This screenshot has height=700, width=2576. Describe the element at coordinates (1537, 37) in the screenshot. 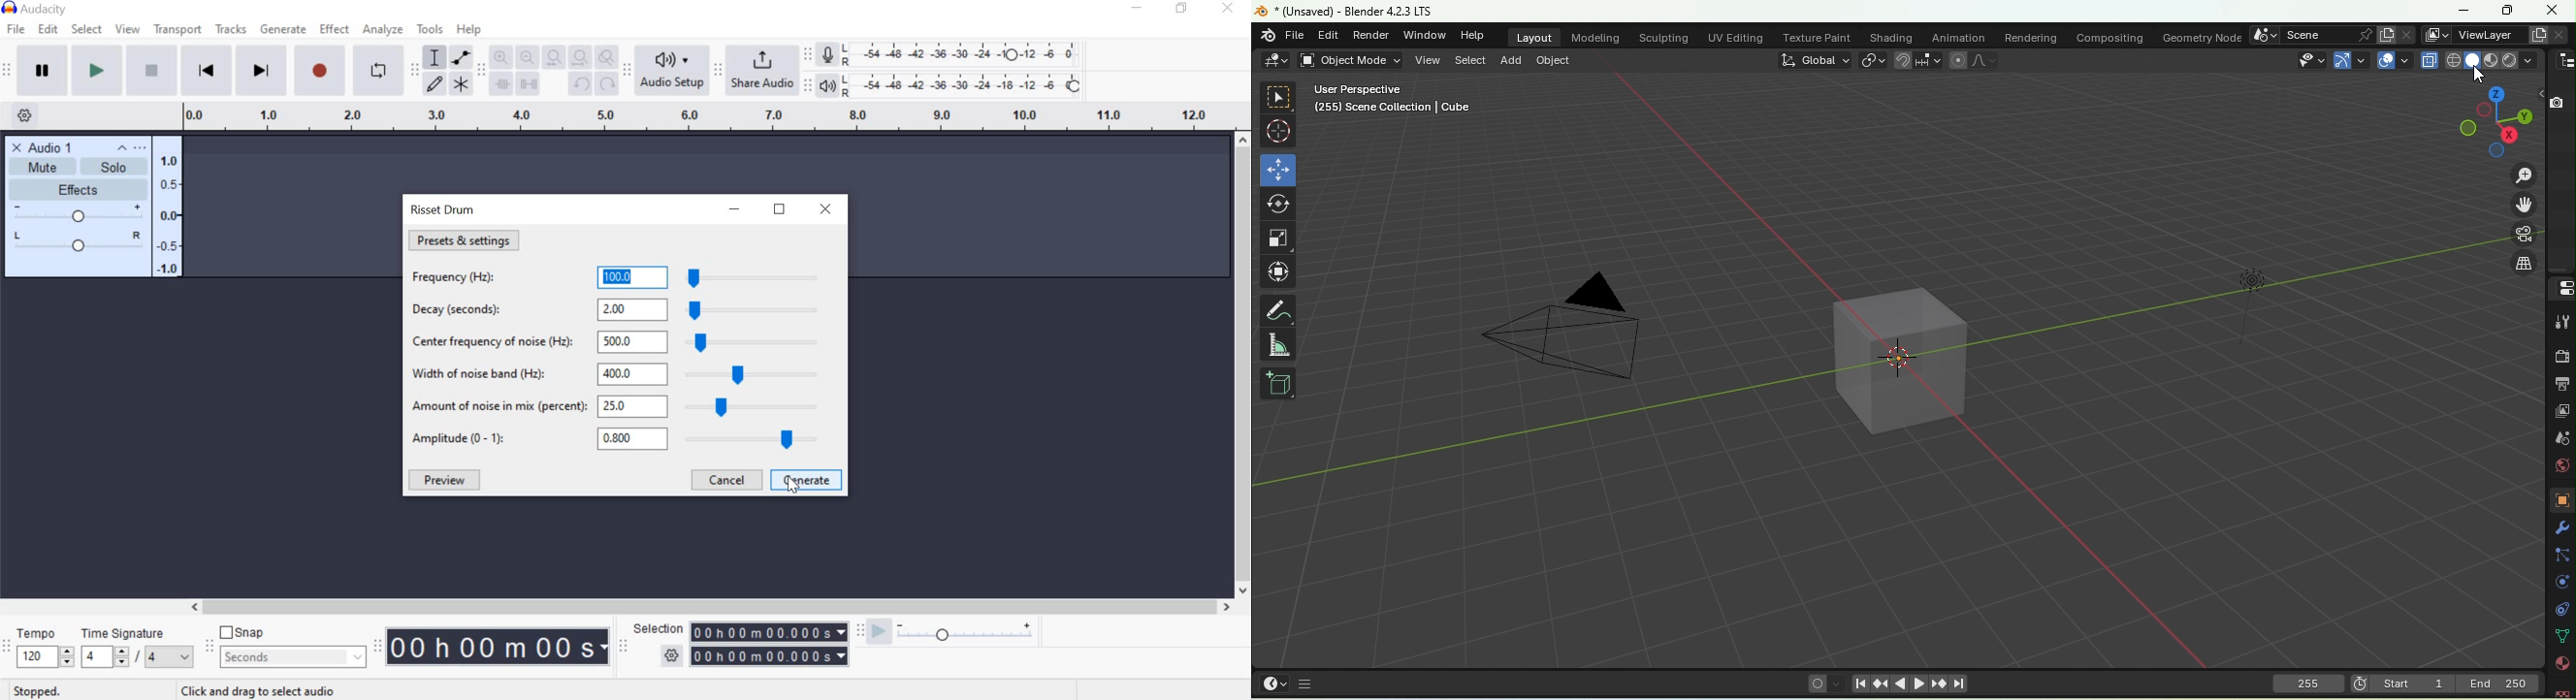

I see `Layout` at that location.